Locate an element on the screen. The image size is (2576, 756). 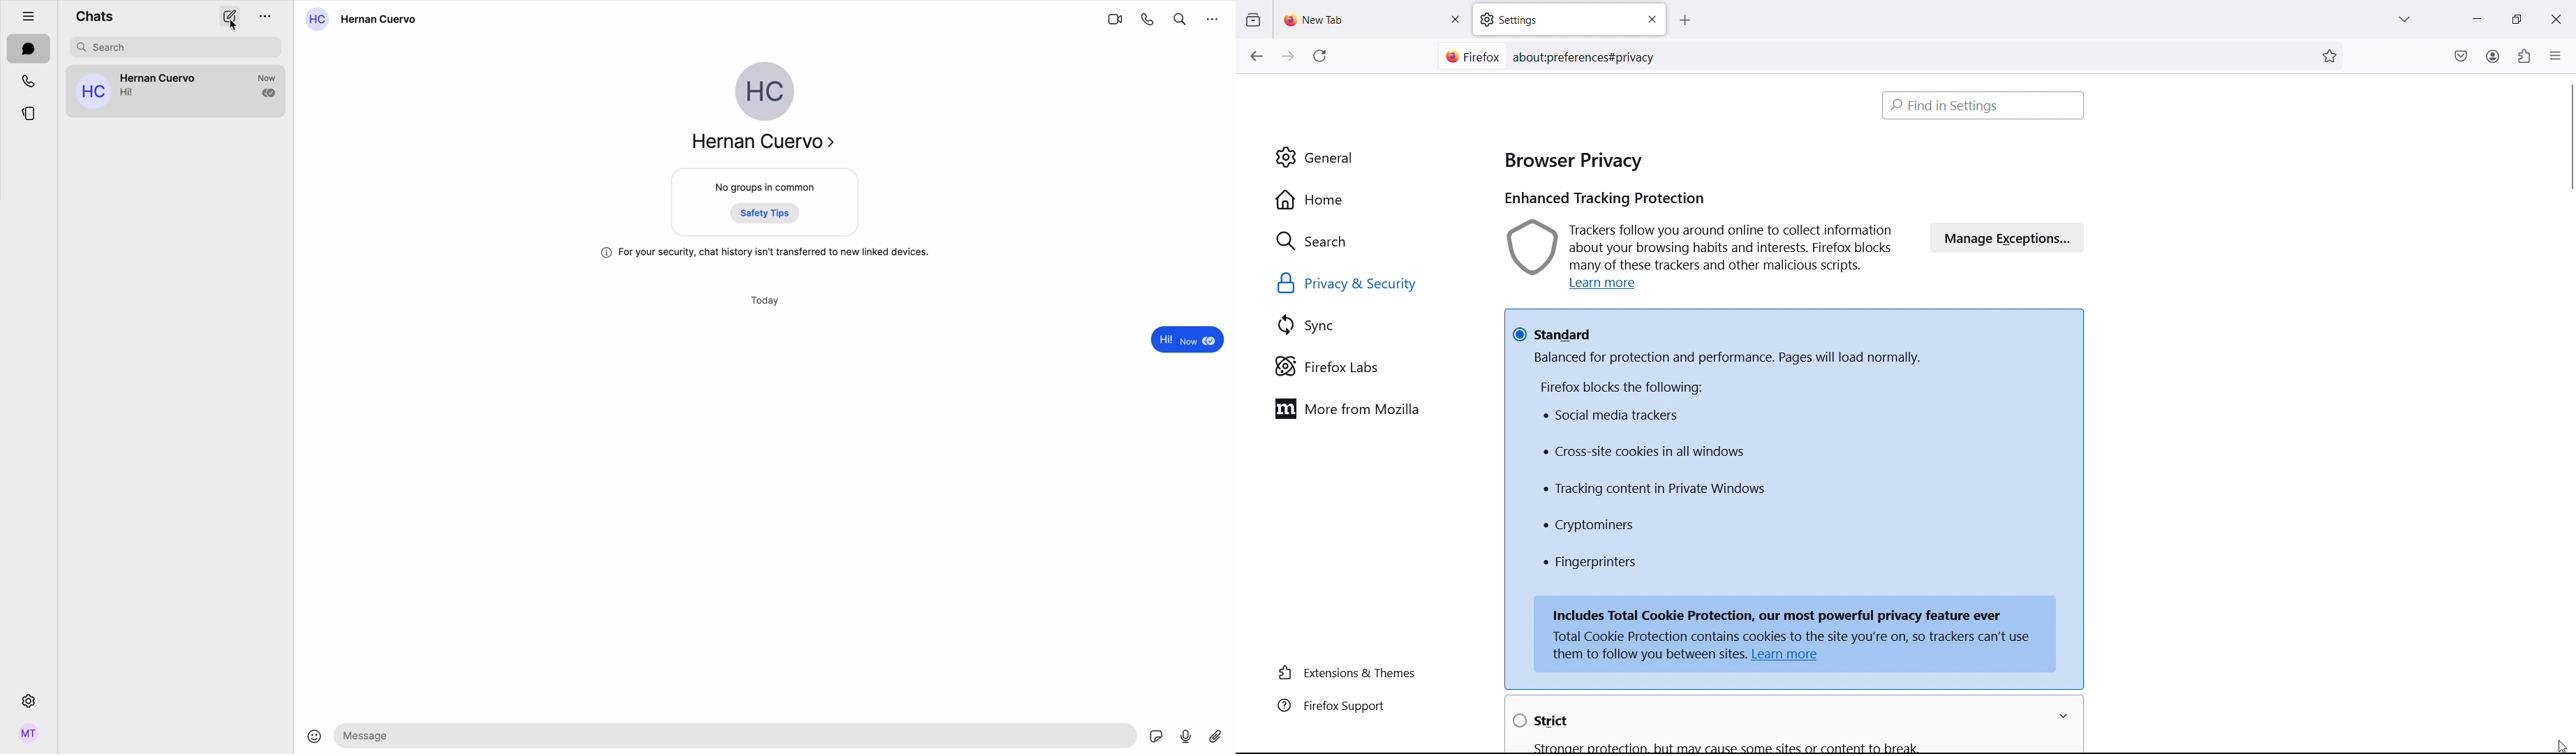
create options is located at coordinates (232, 17).